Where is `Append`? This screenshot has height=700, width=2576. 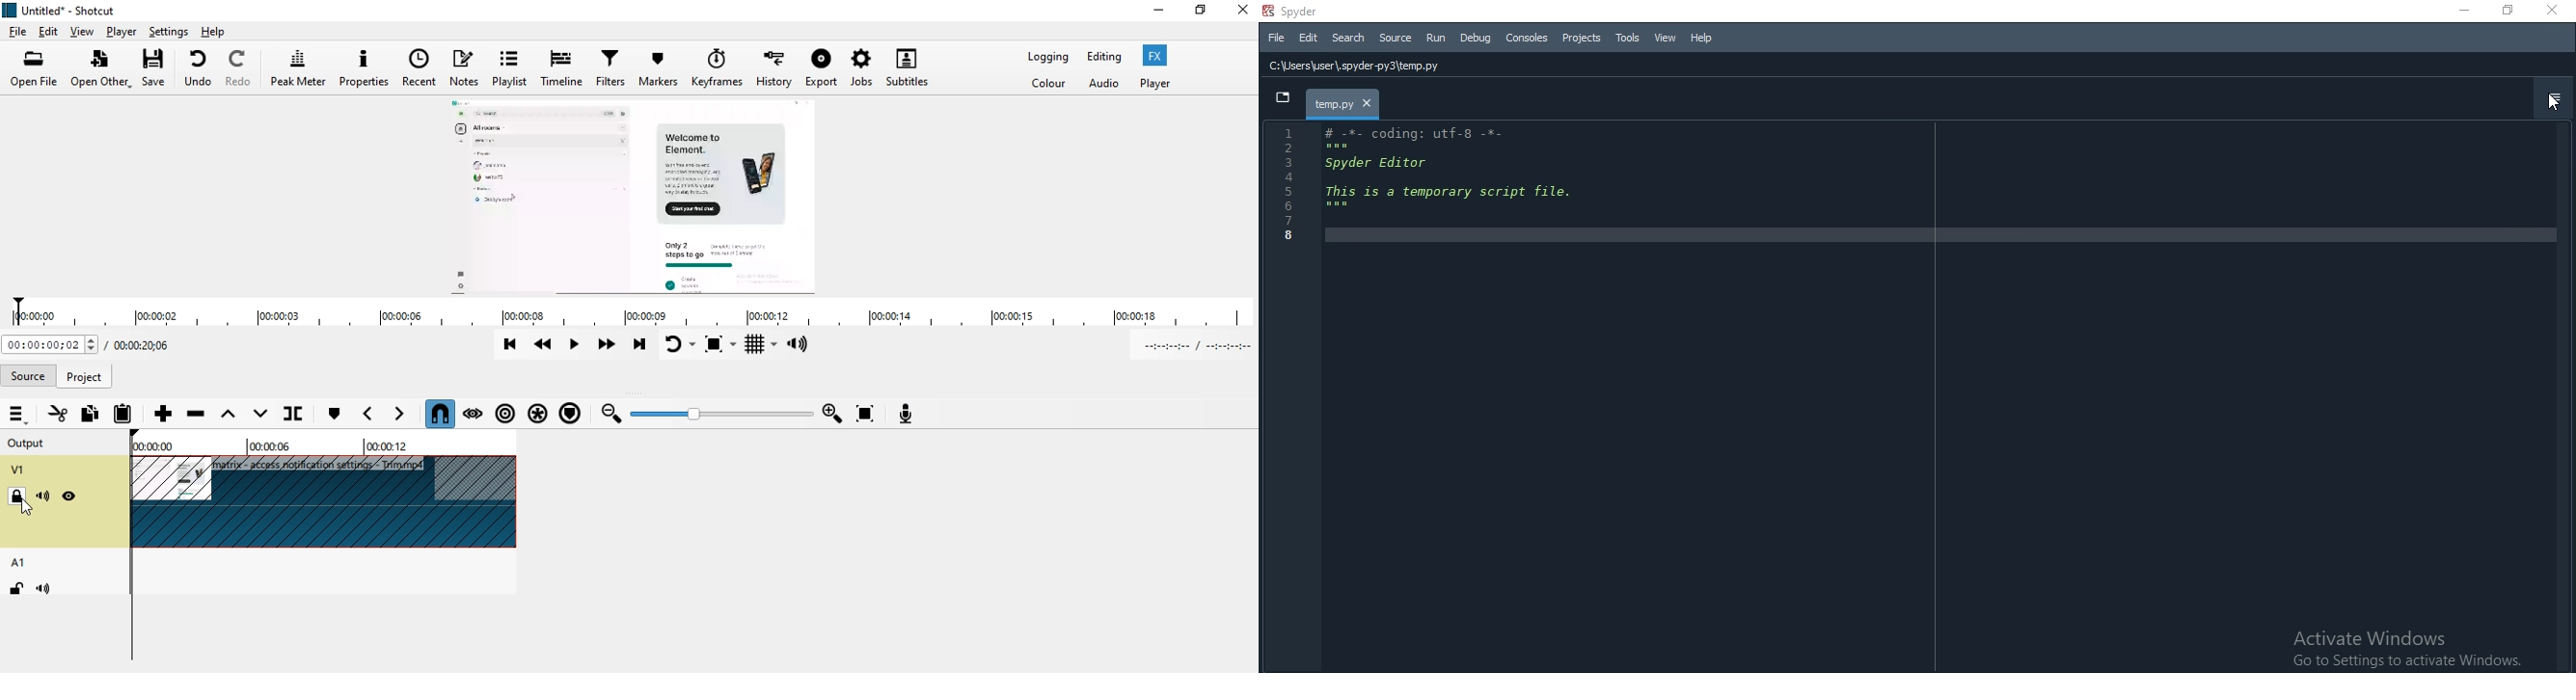 Append is located at coordinates (163, 413).